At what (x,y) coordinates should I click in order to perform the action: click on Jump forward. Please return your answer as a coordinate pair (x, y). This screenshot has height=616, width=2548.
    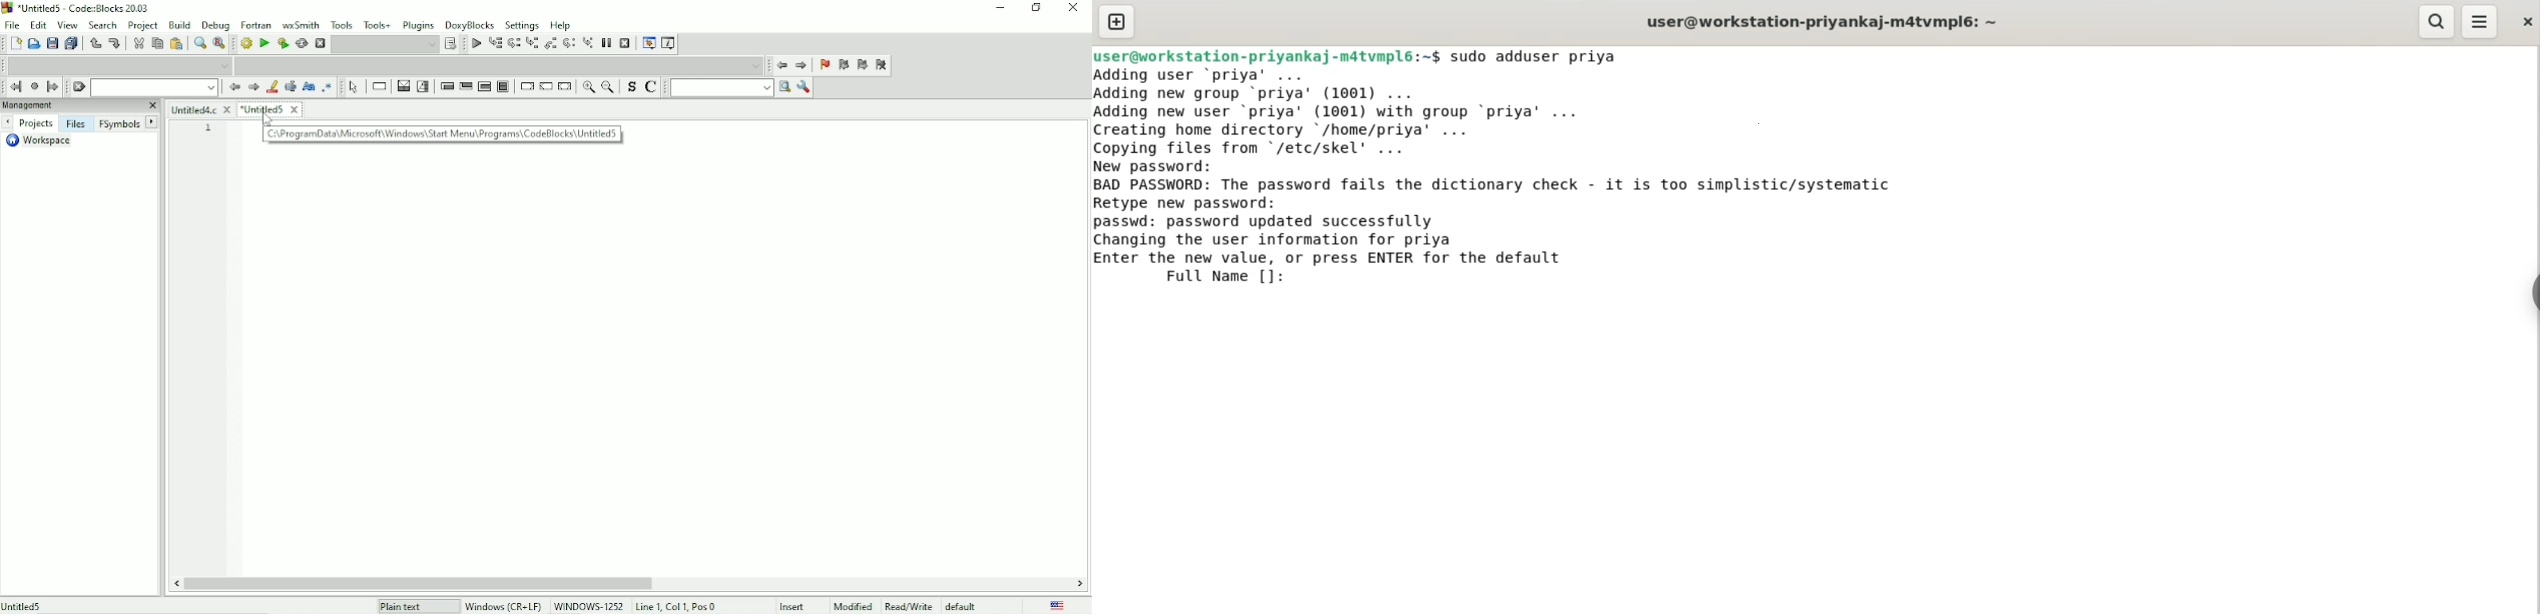
    Looking at the image, I should click on (53, 88).